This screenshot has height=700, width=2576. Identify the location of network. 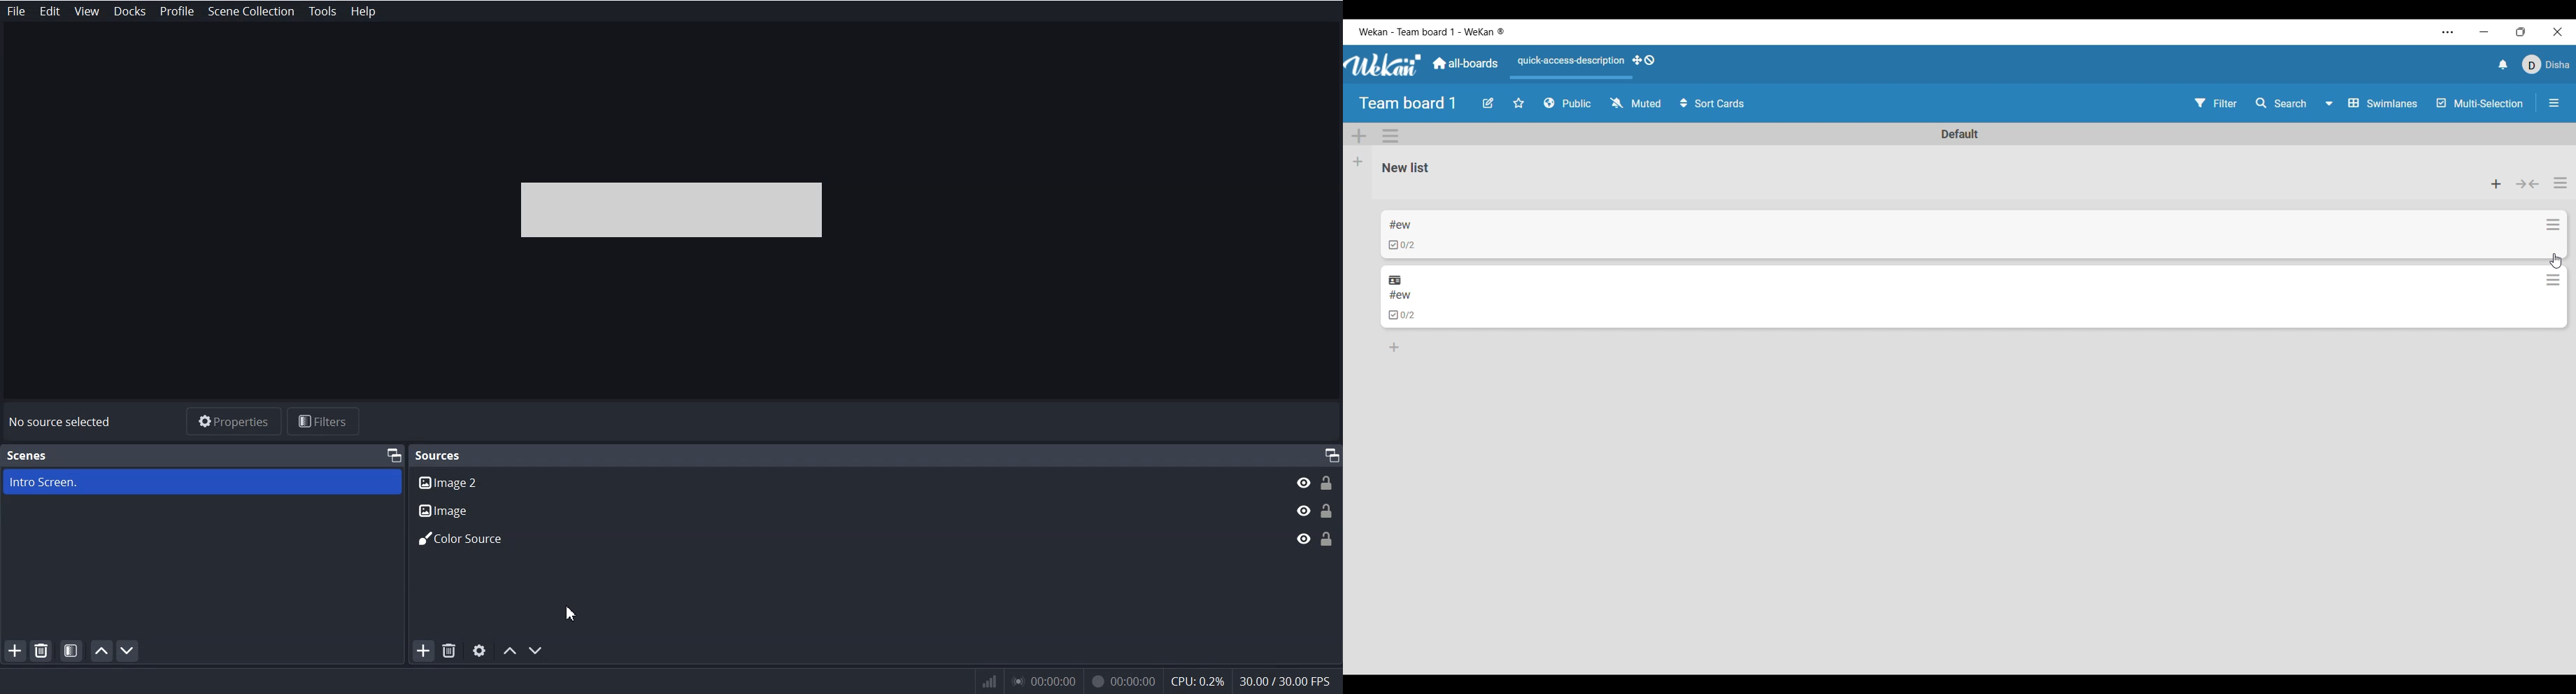
(987, 681).